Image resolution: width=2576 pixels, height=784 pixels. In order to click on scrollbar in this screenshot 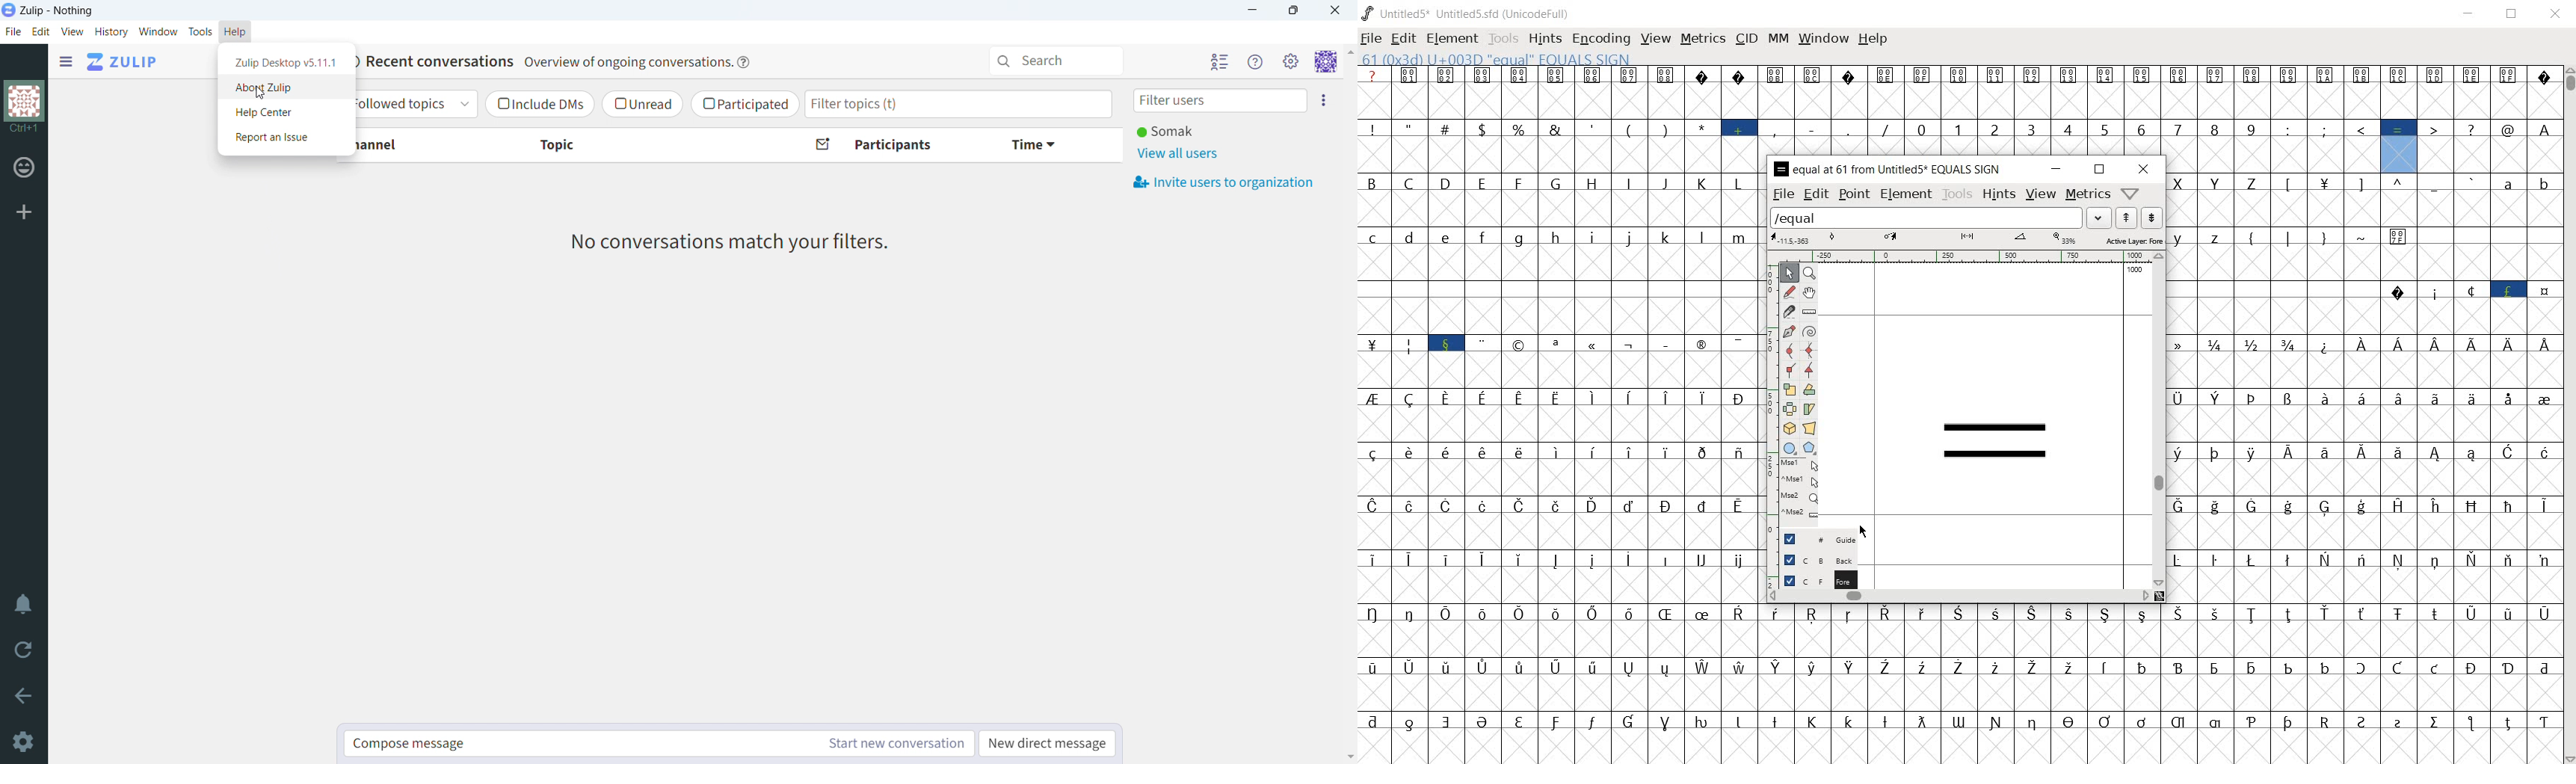, I will do `click(2569, 415)`.